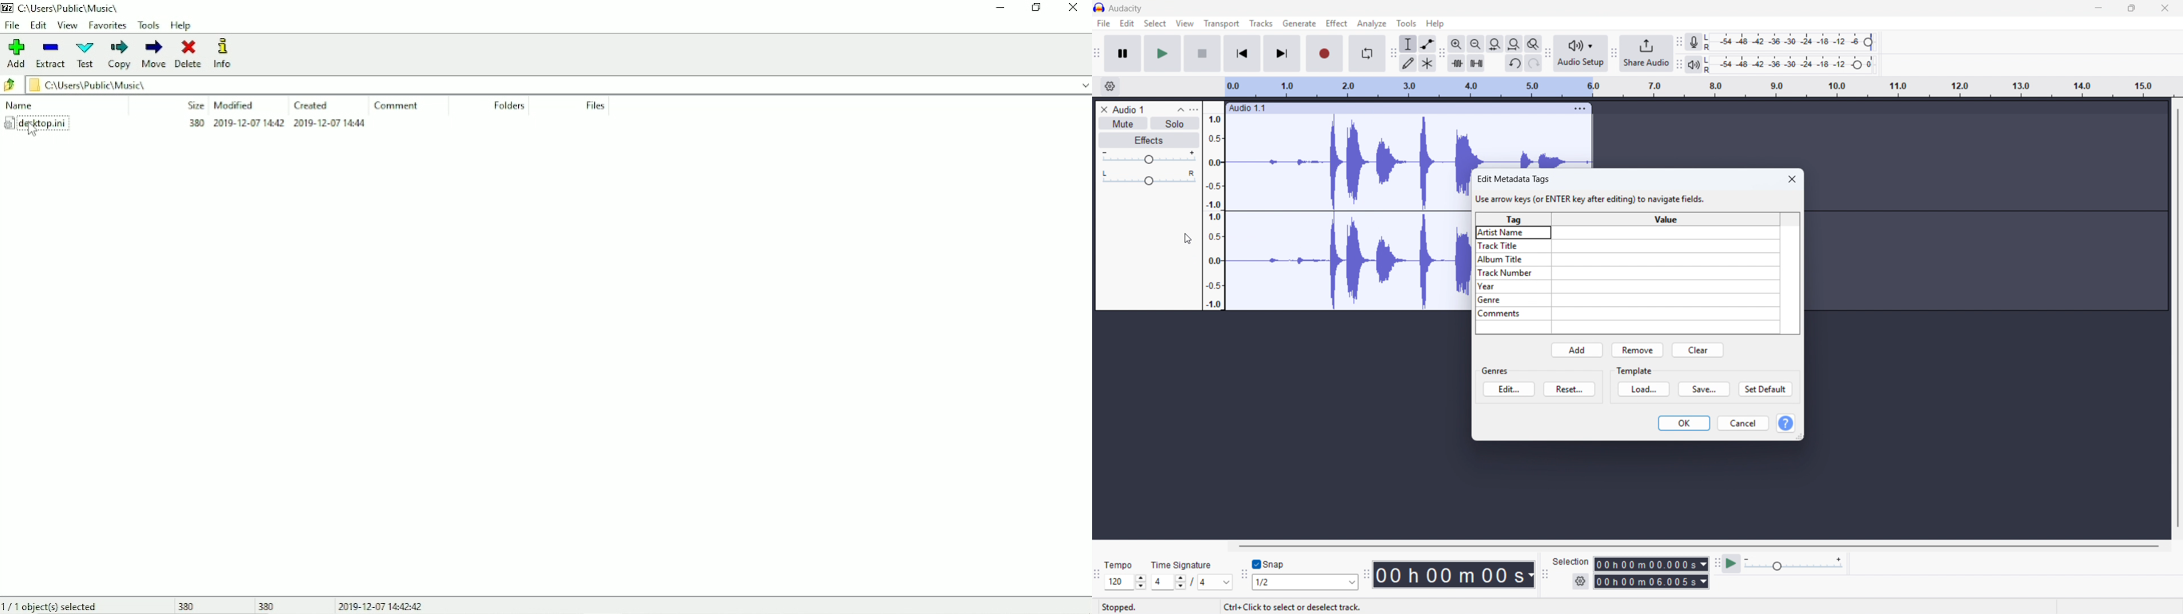  Describe the element at coordinates (14, 54) in the screenshot. I see `Add` at that location.